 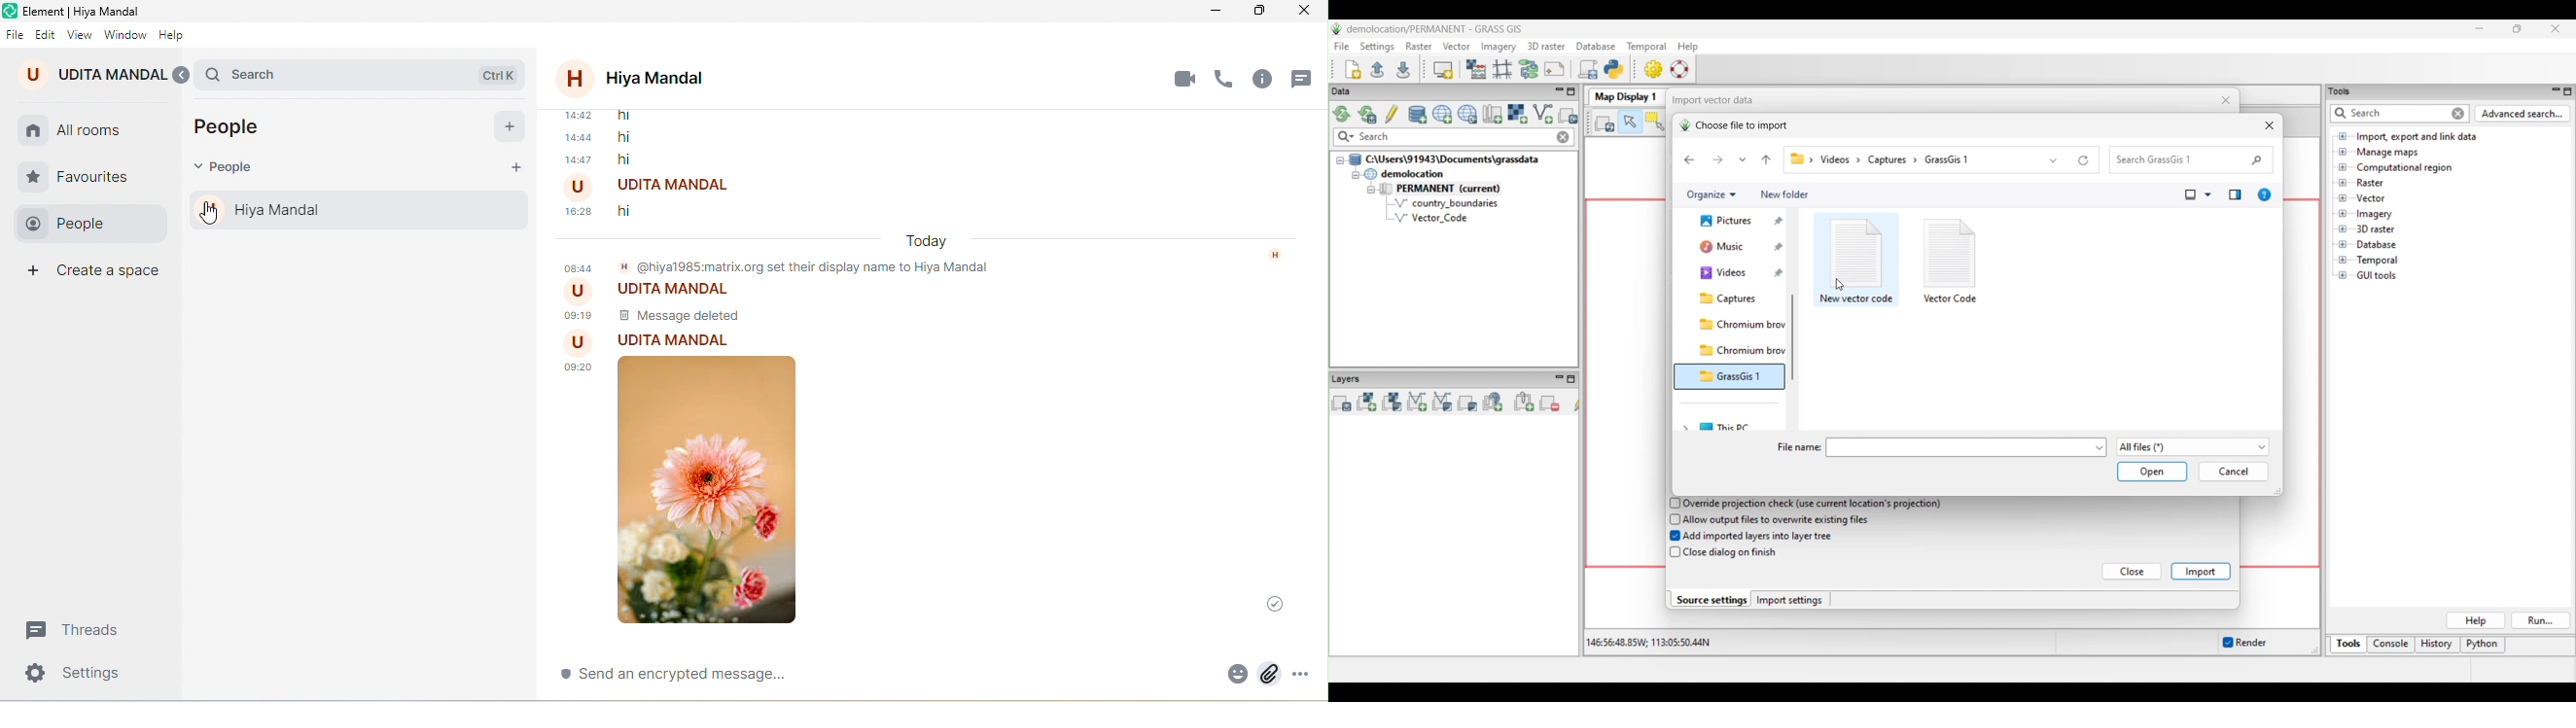 What do you see at coordinates (580, 369) in the screenshot?
I see `time` at bounding box center [580, 369].